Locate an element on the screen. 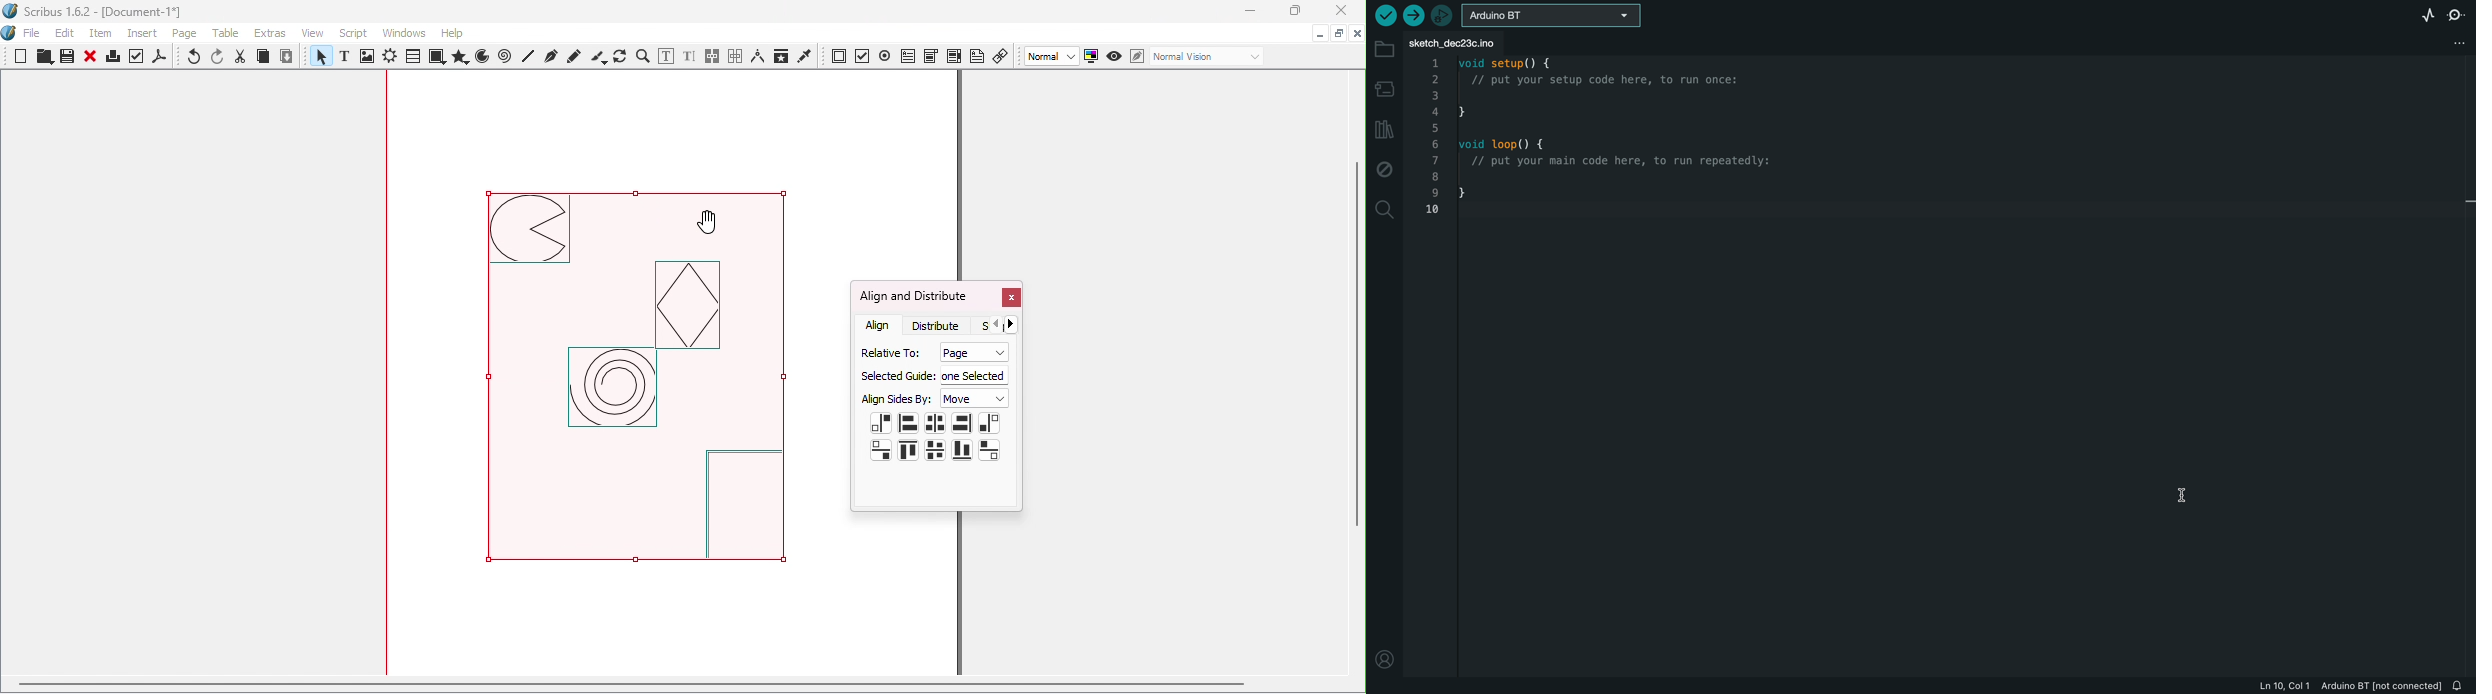  Arc is located at coordinates (482, 58).